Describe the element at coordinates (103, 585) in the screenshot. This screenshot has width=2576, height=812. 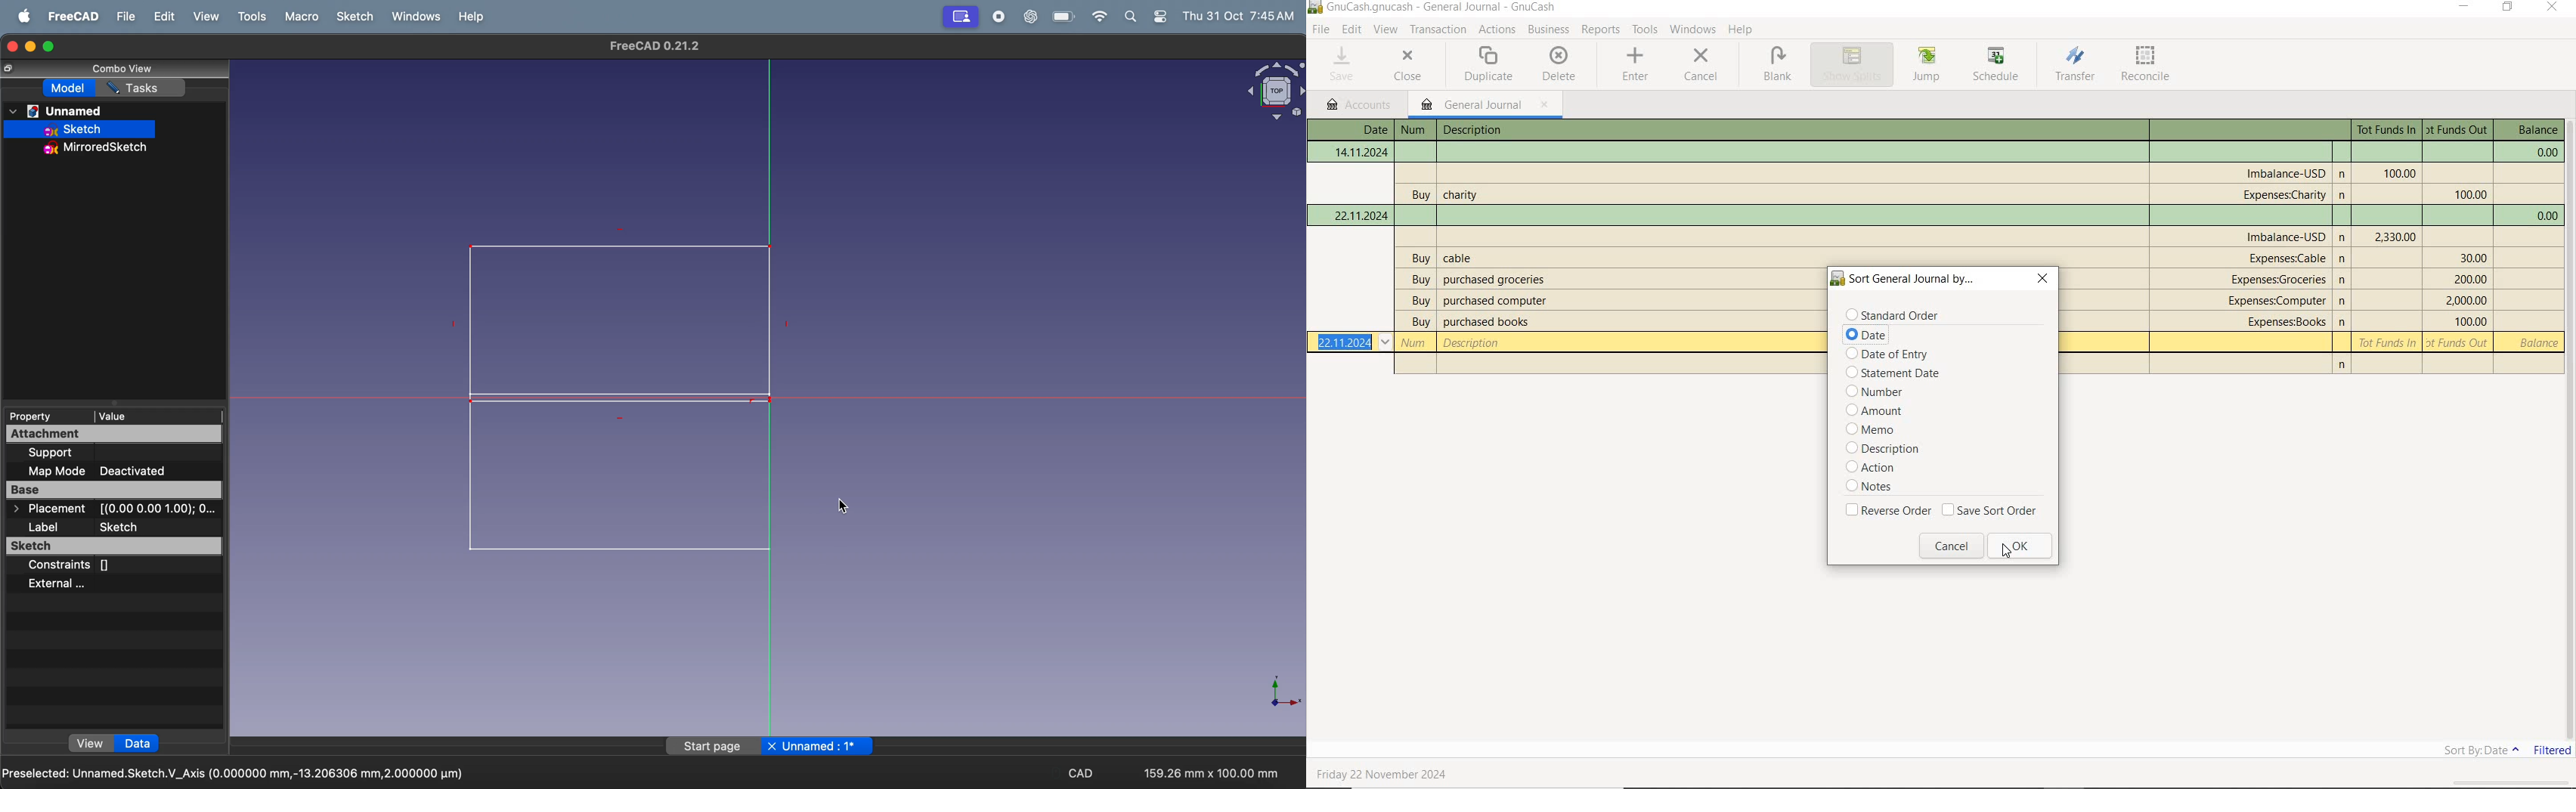
I see `external` at that location.